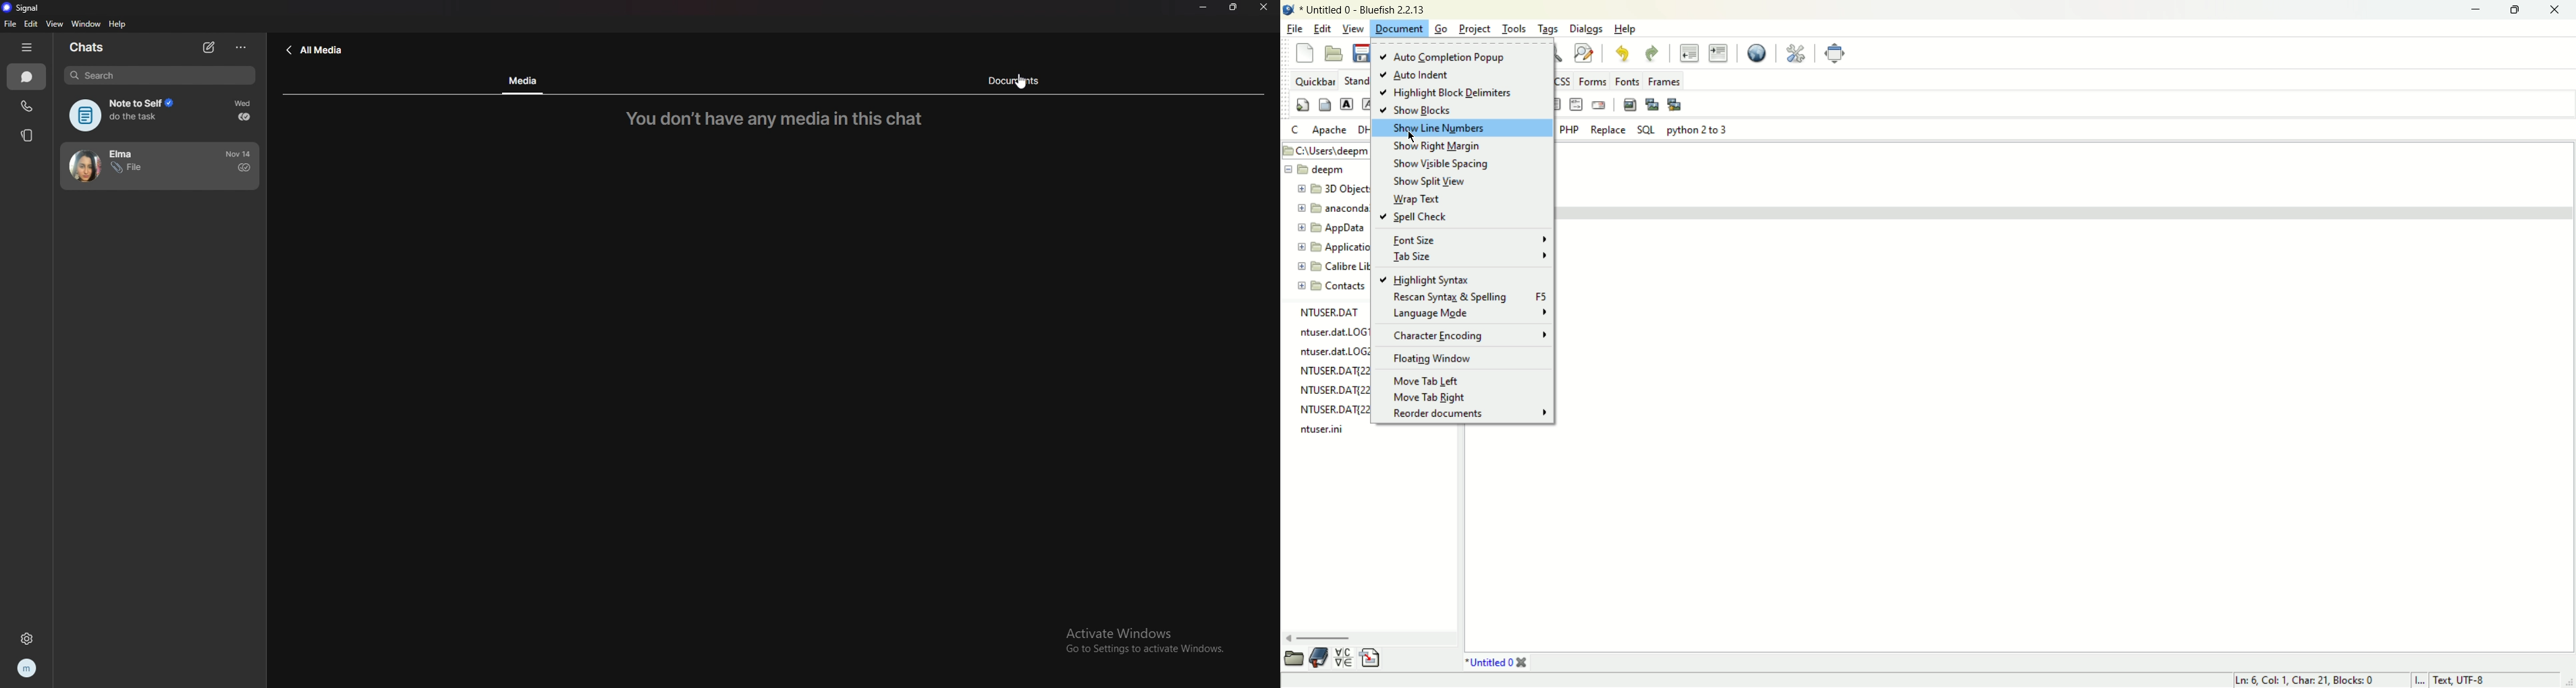 The image size is (2576, 700). I want to click on chats, so click(27, 76).